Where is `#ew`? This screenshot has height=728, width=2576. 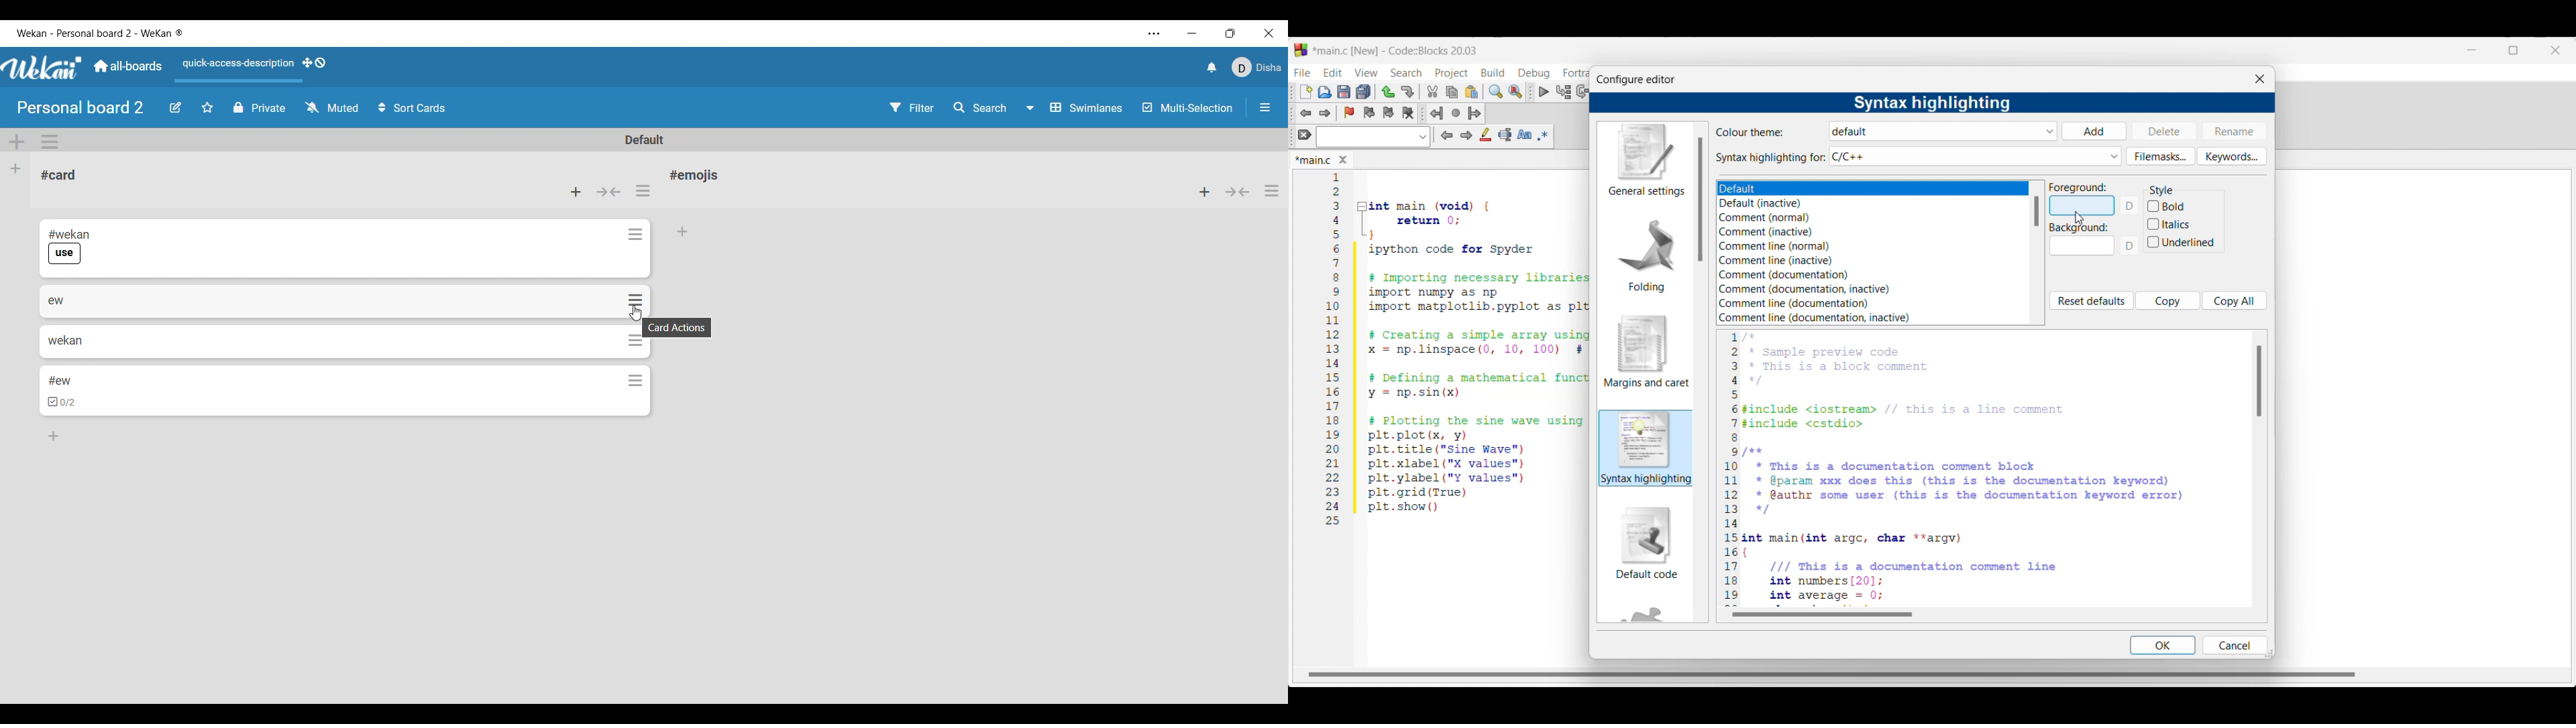 #ew is located at coordinates (59, 380).